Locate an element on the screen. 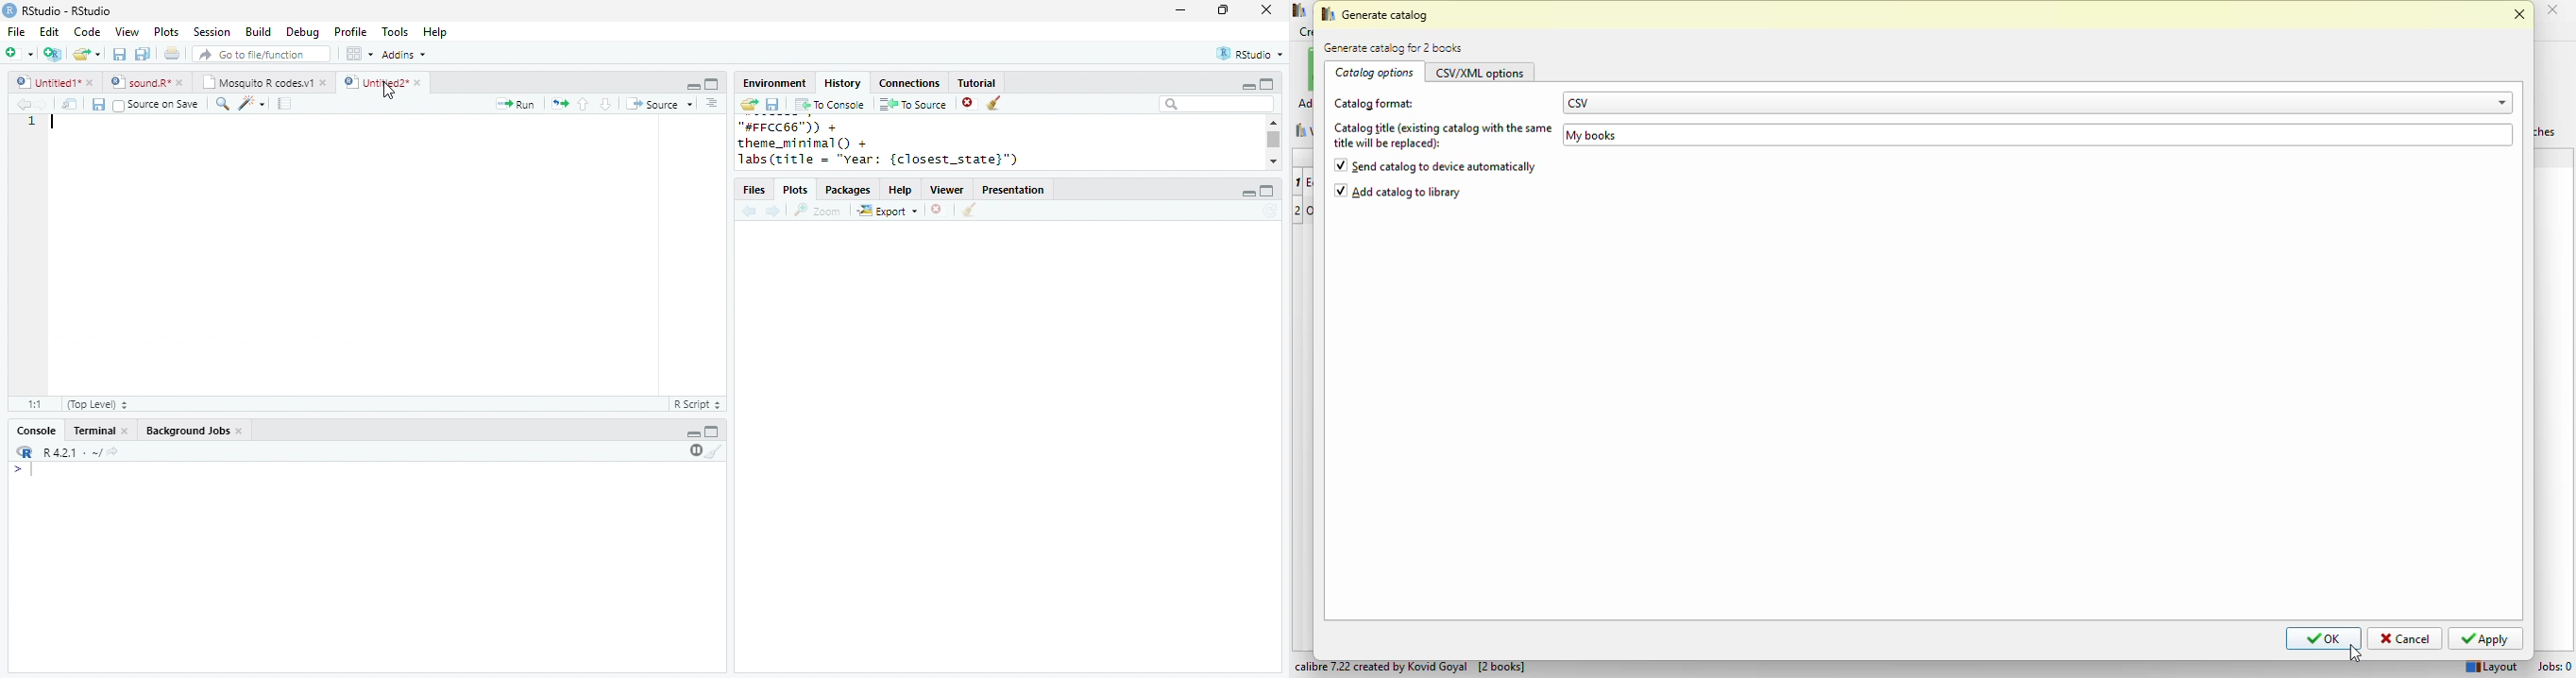  Debug is located at coordinates (305, 33).